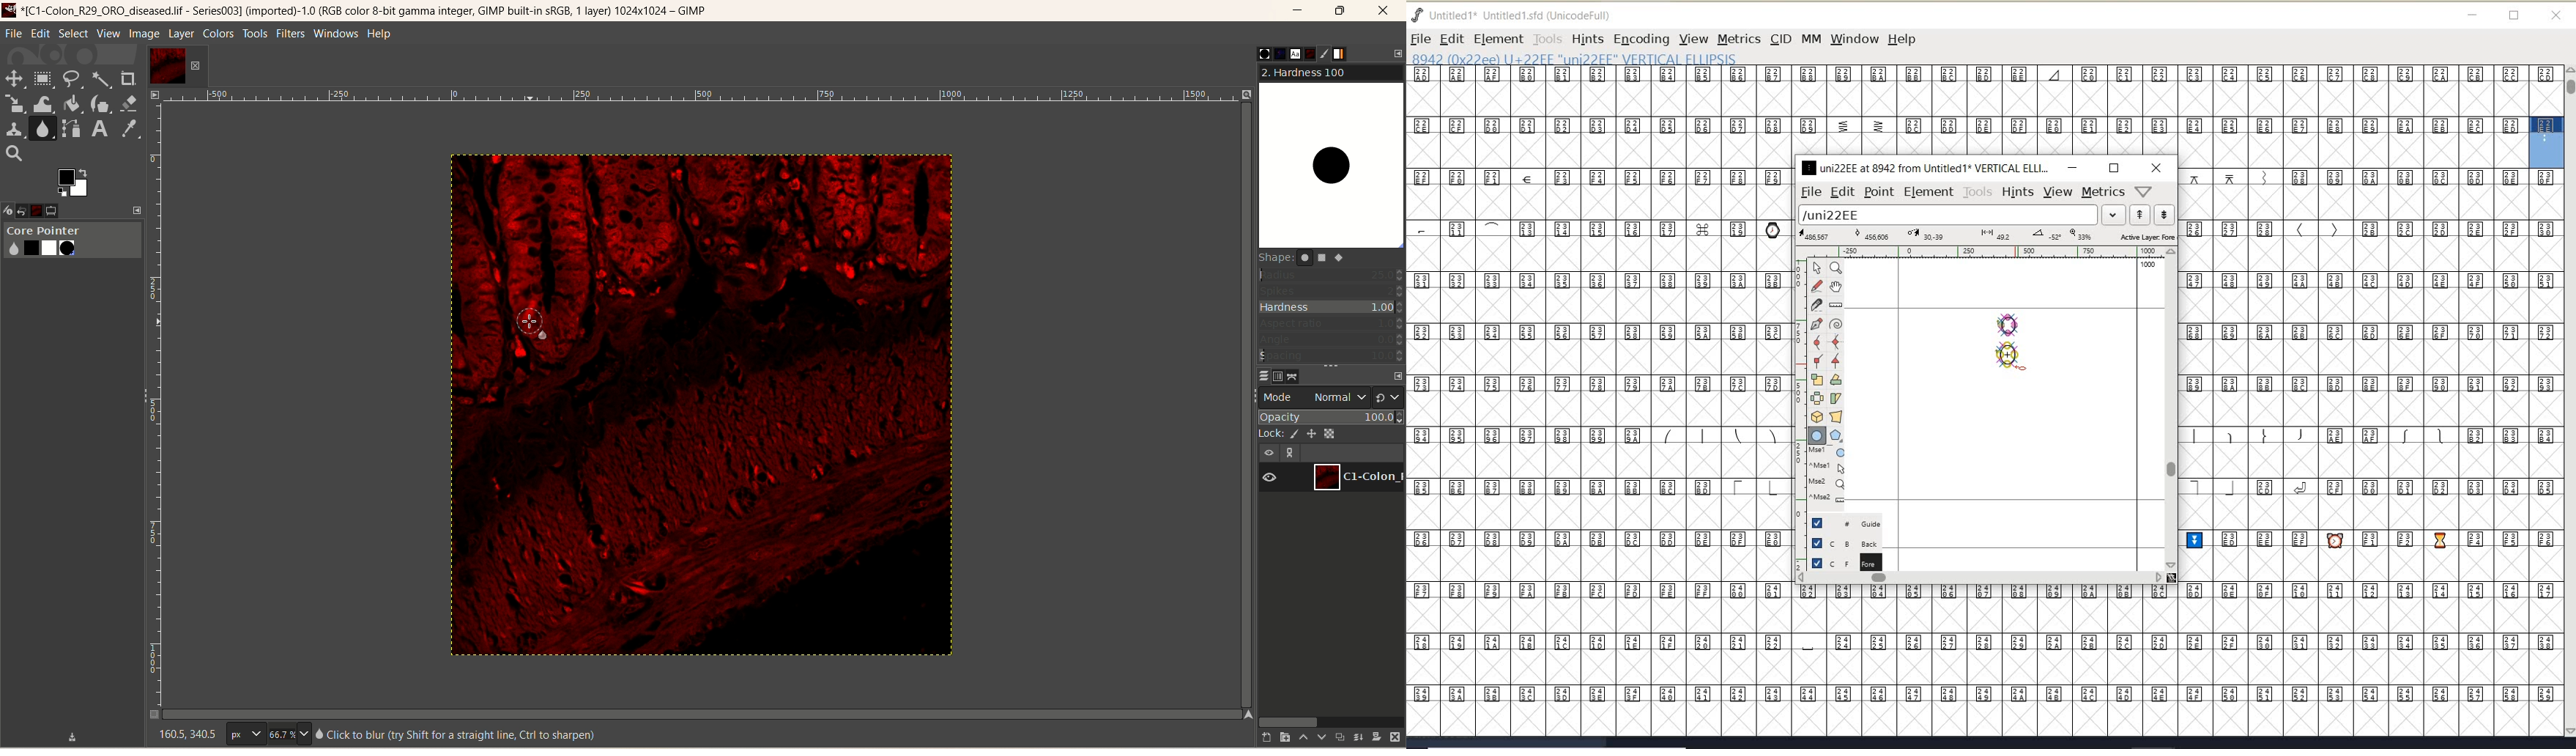 Image resolution: width=2576 pixels, height=756 pixels. Describe the element at coordinates (1929, 192) in the screenshot. I see `element` at that location.